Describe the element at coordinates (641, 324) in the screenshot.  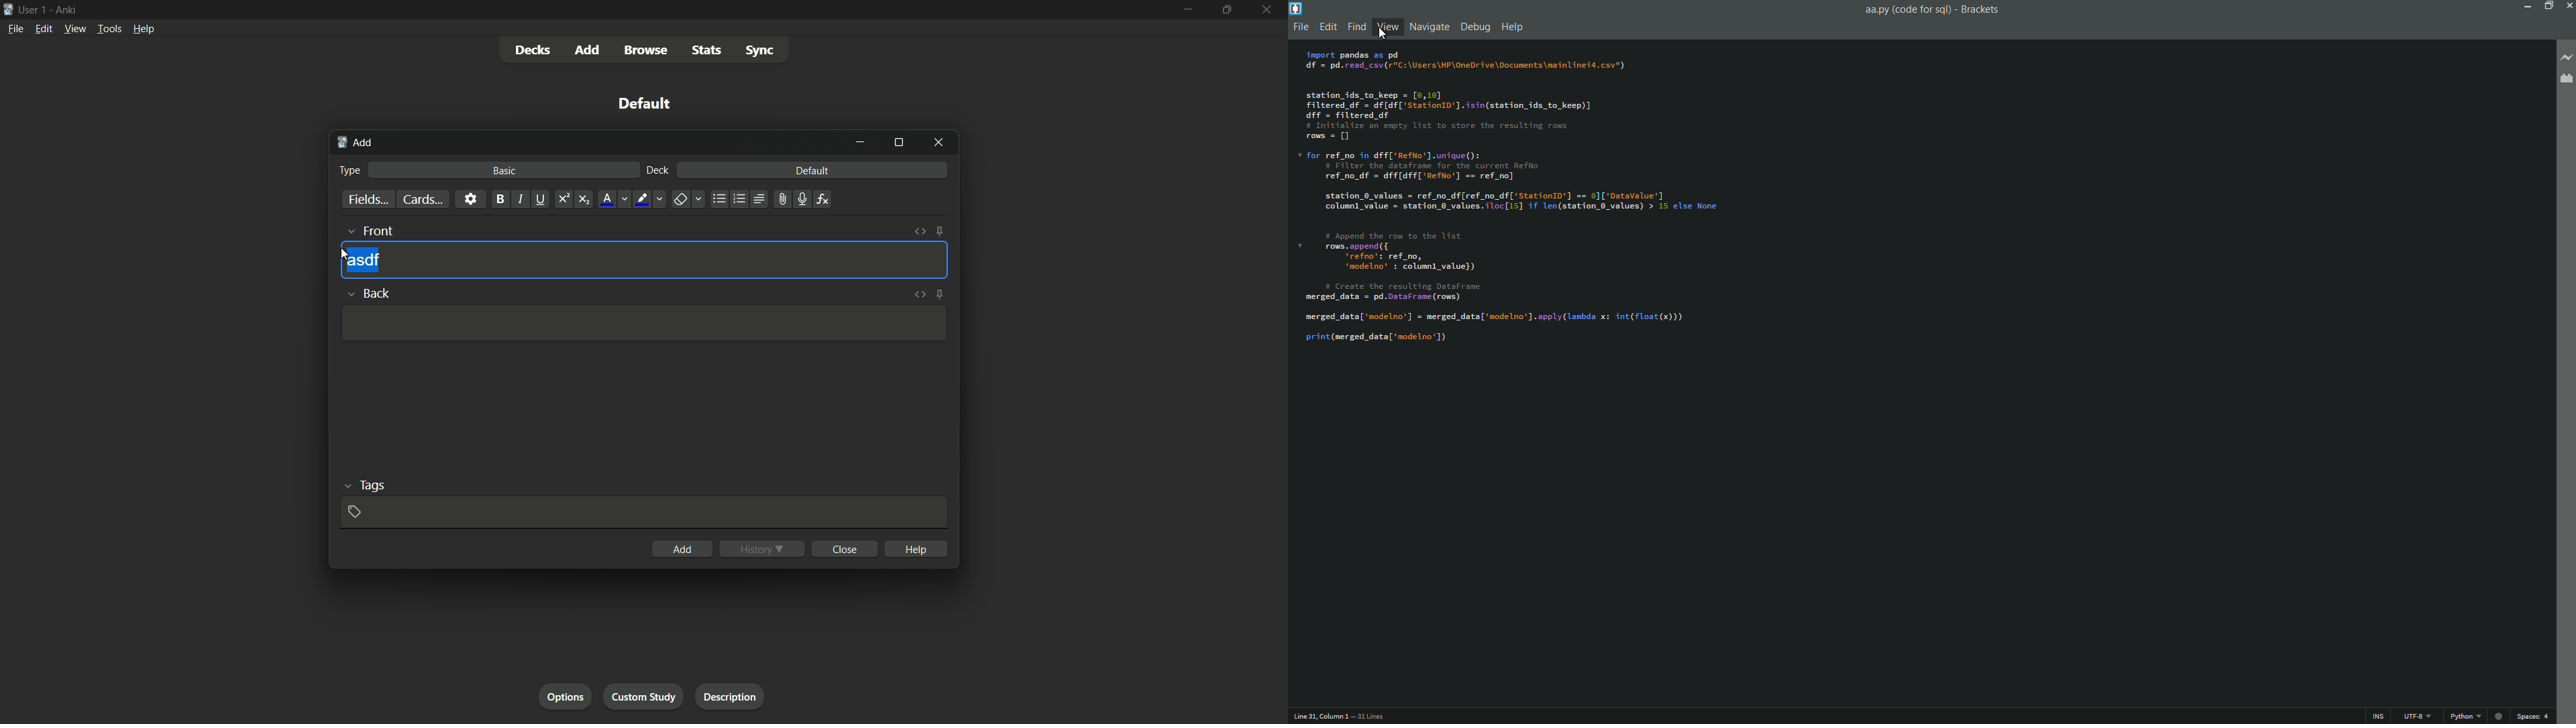
I see `Input Template` at that location.